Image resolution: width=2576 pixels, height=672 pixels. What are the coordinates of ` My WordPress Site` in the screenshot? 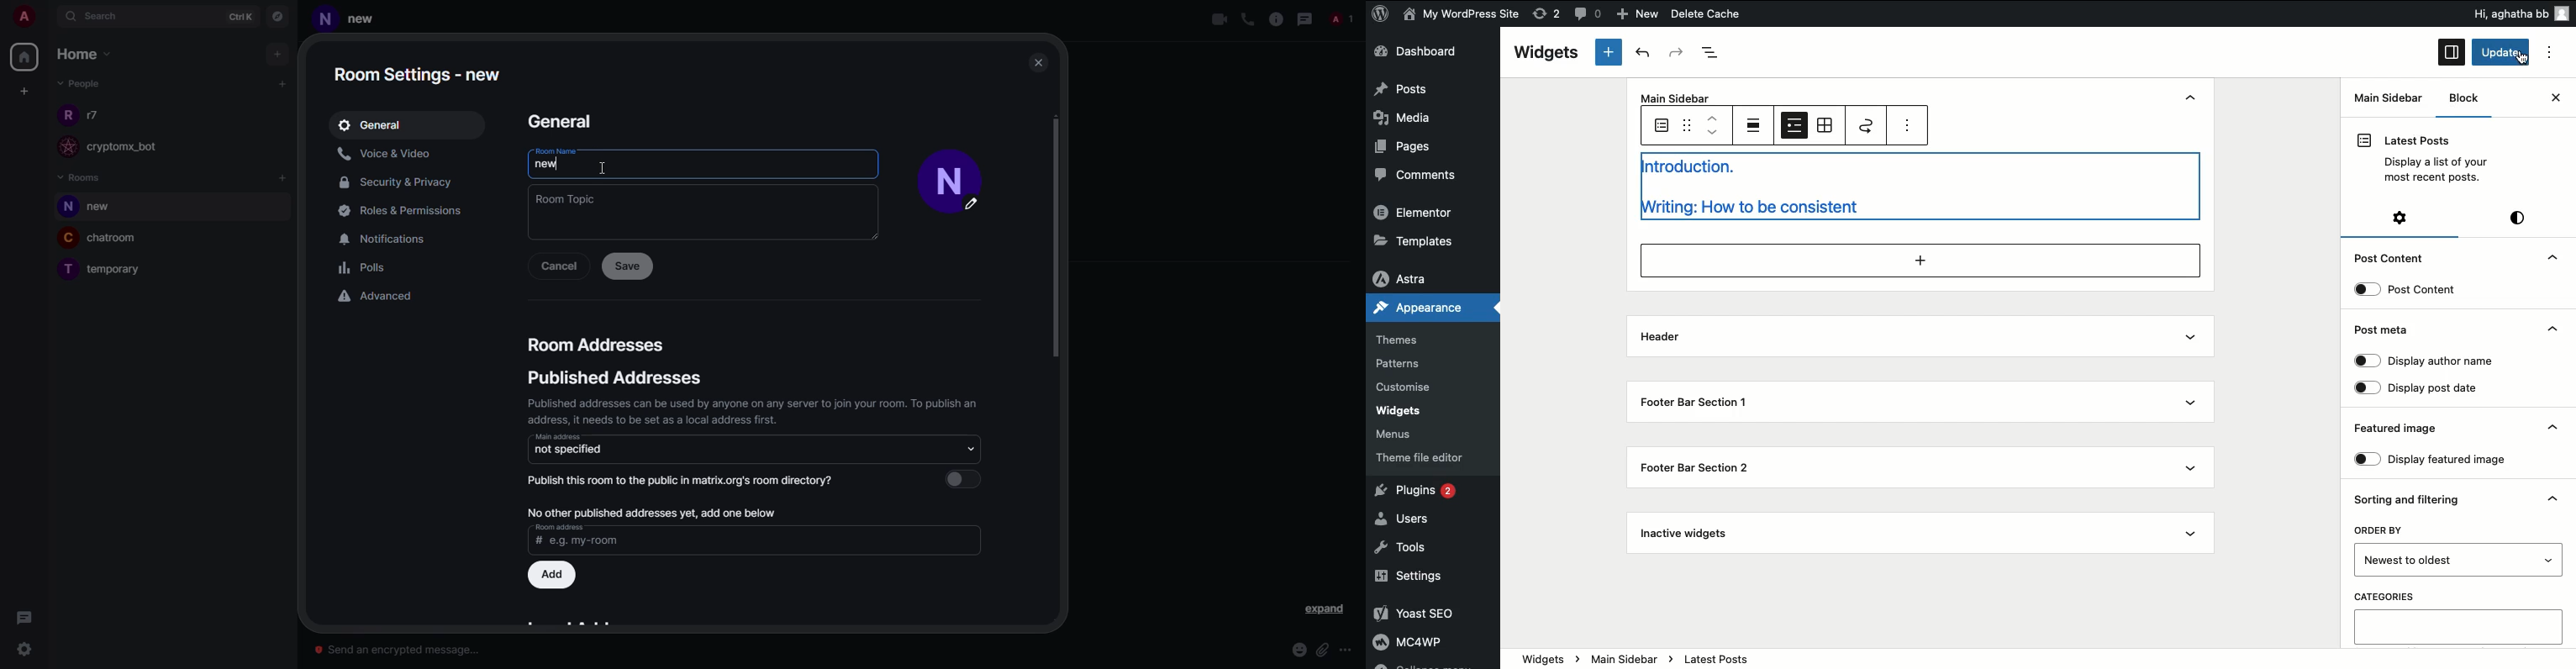 It's located at (1465, 15).